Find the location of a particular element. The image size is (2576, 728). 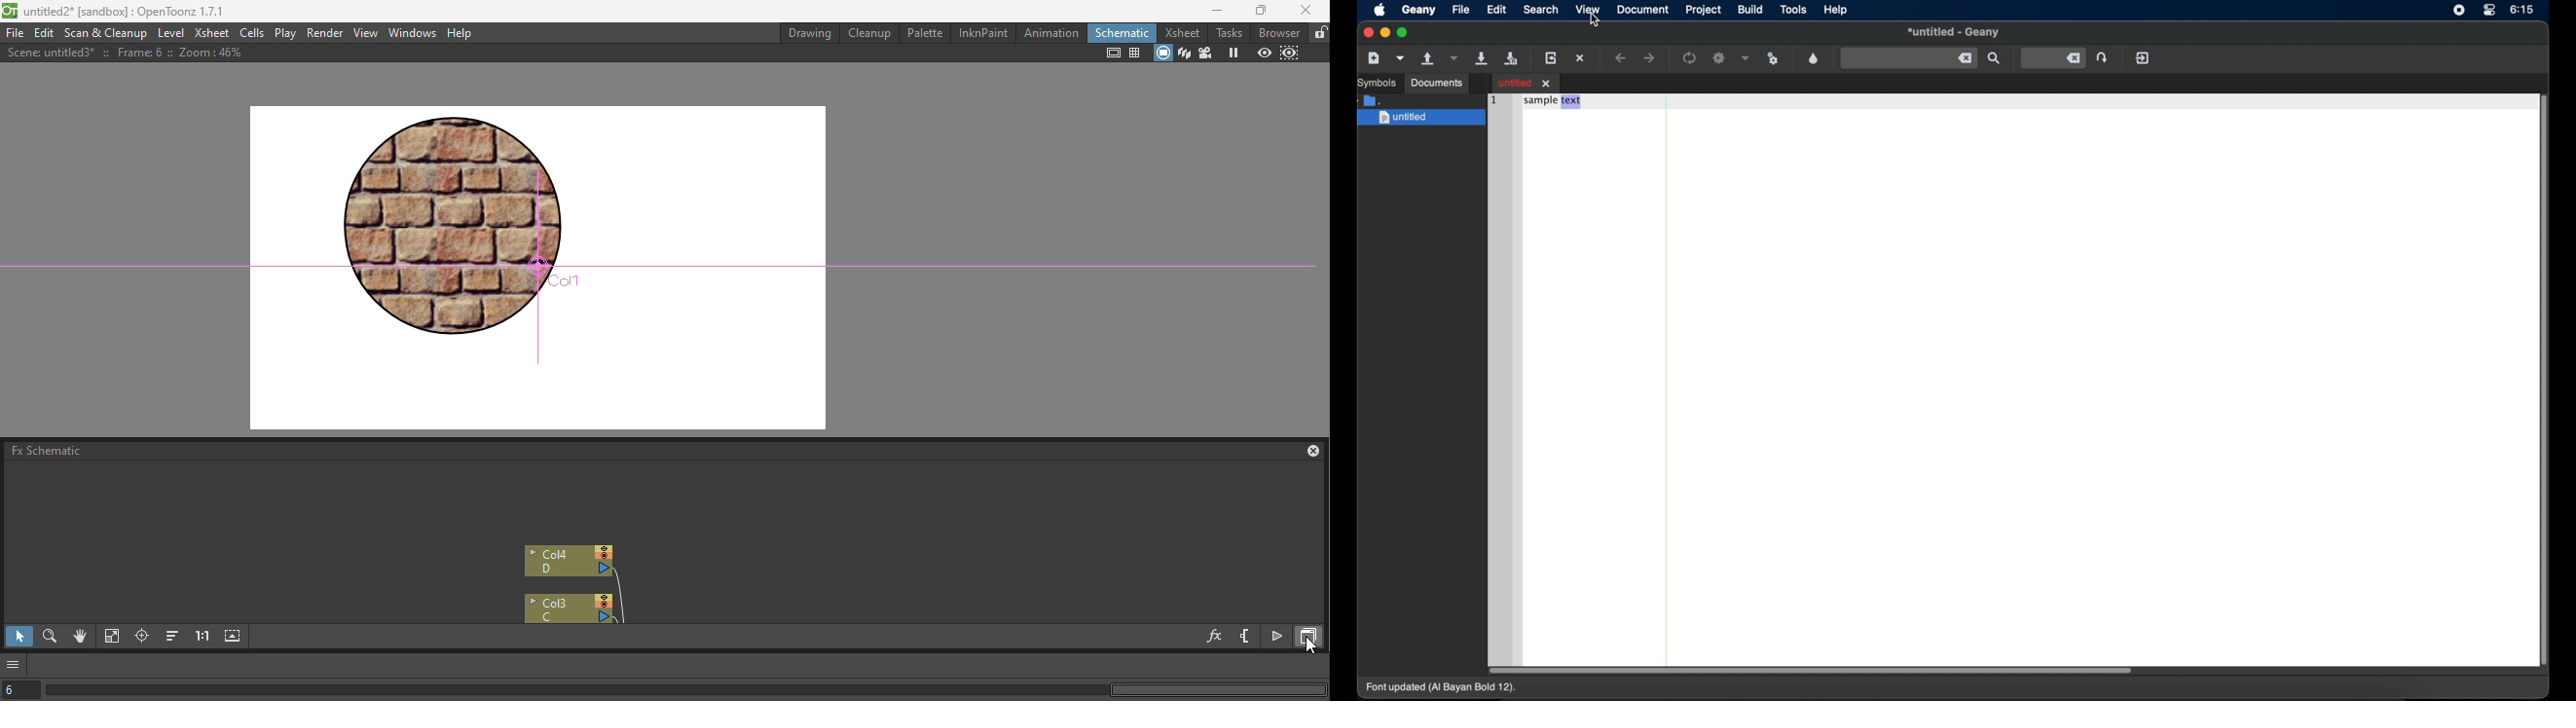

reload the current file from disk is located at coordinates (1552, 58).